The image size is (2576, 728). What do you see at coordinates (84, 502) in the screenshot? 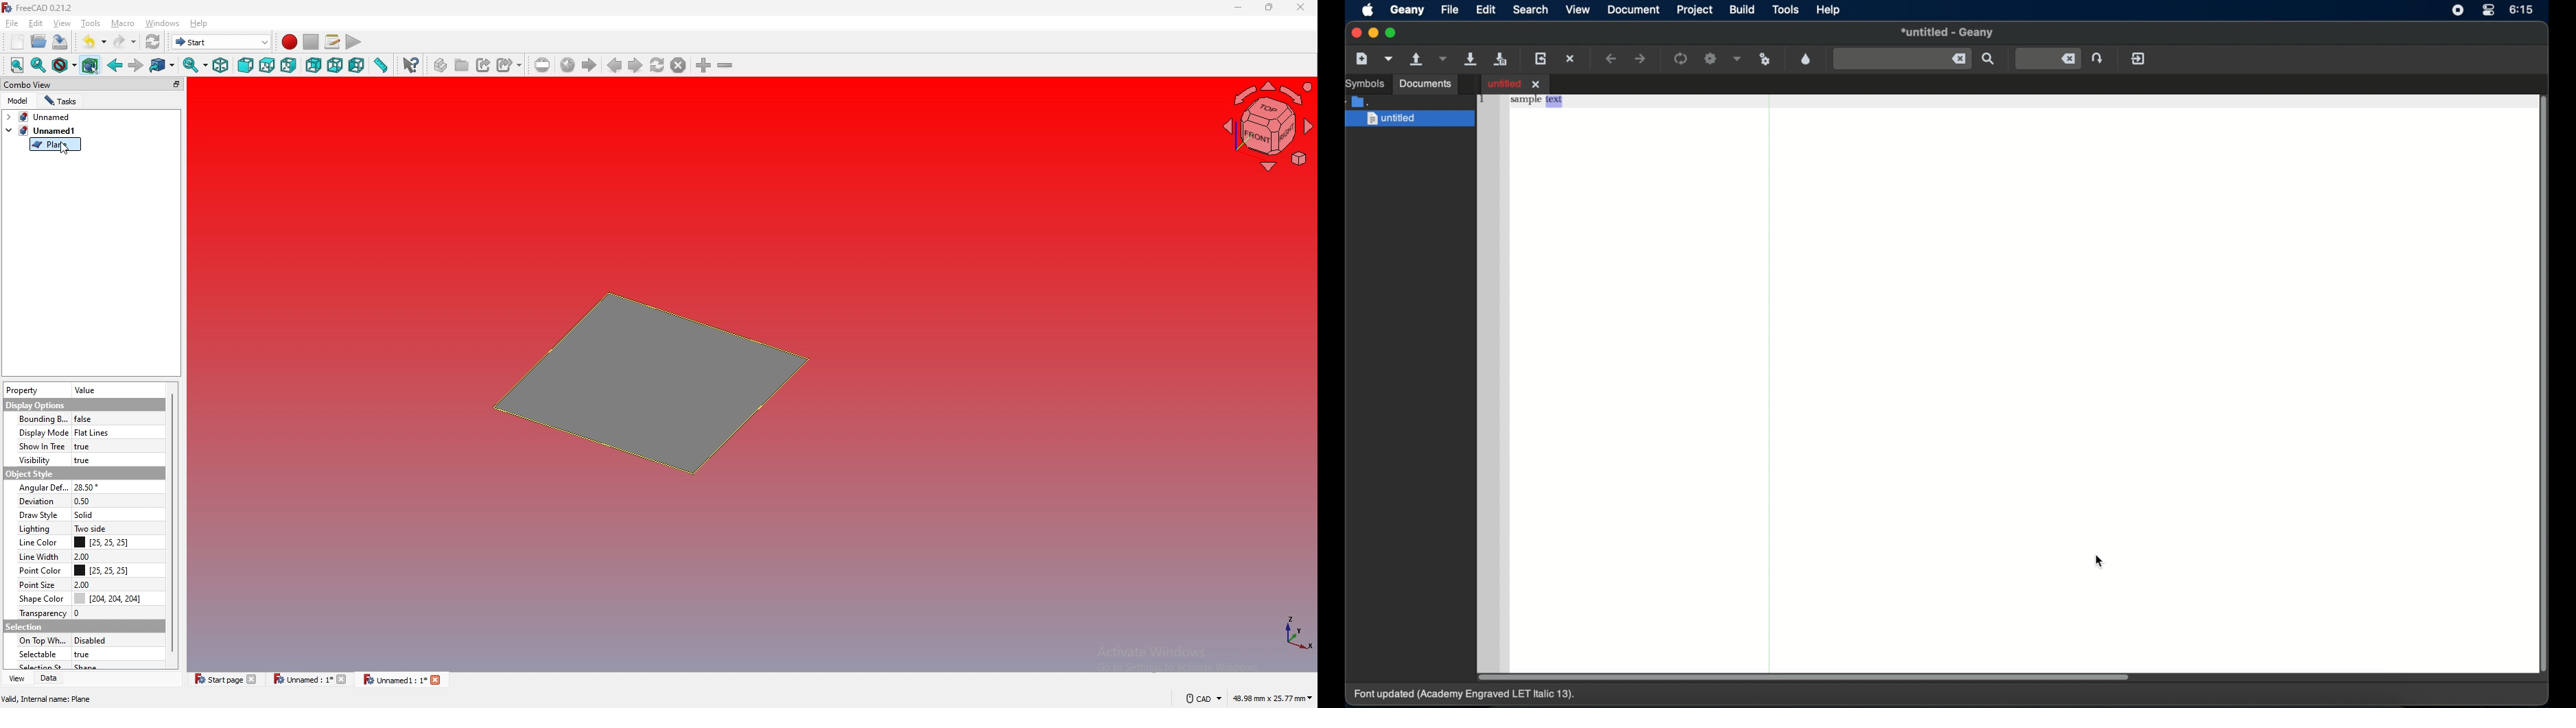
I see `0.50` at bounding box center [84, 502].